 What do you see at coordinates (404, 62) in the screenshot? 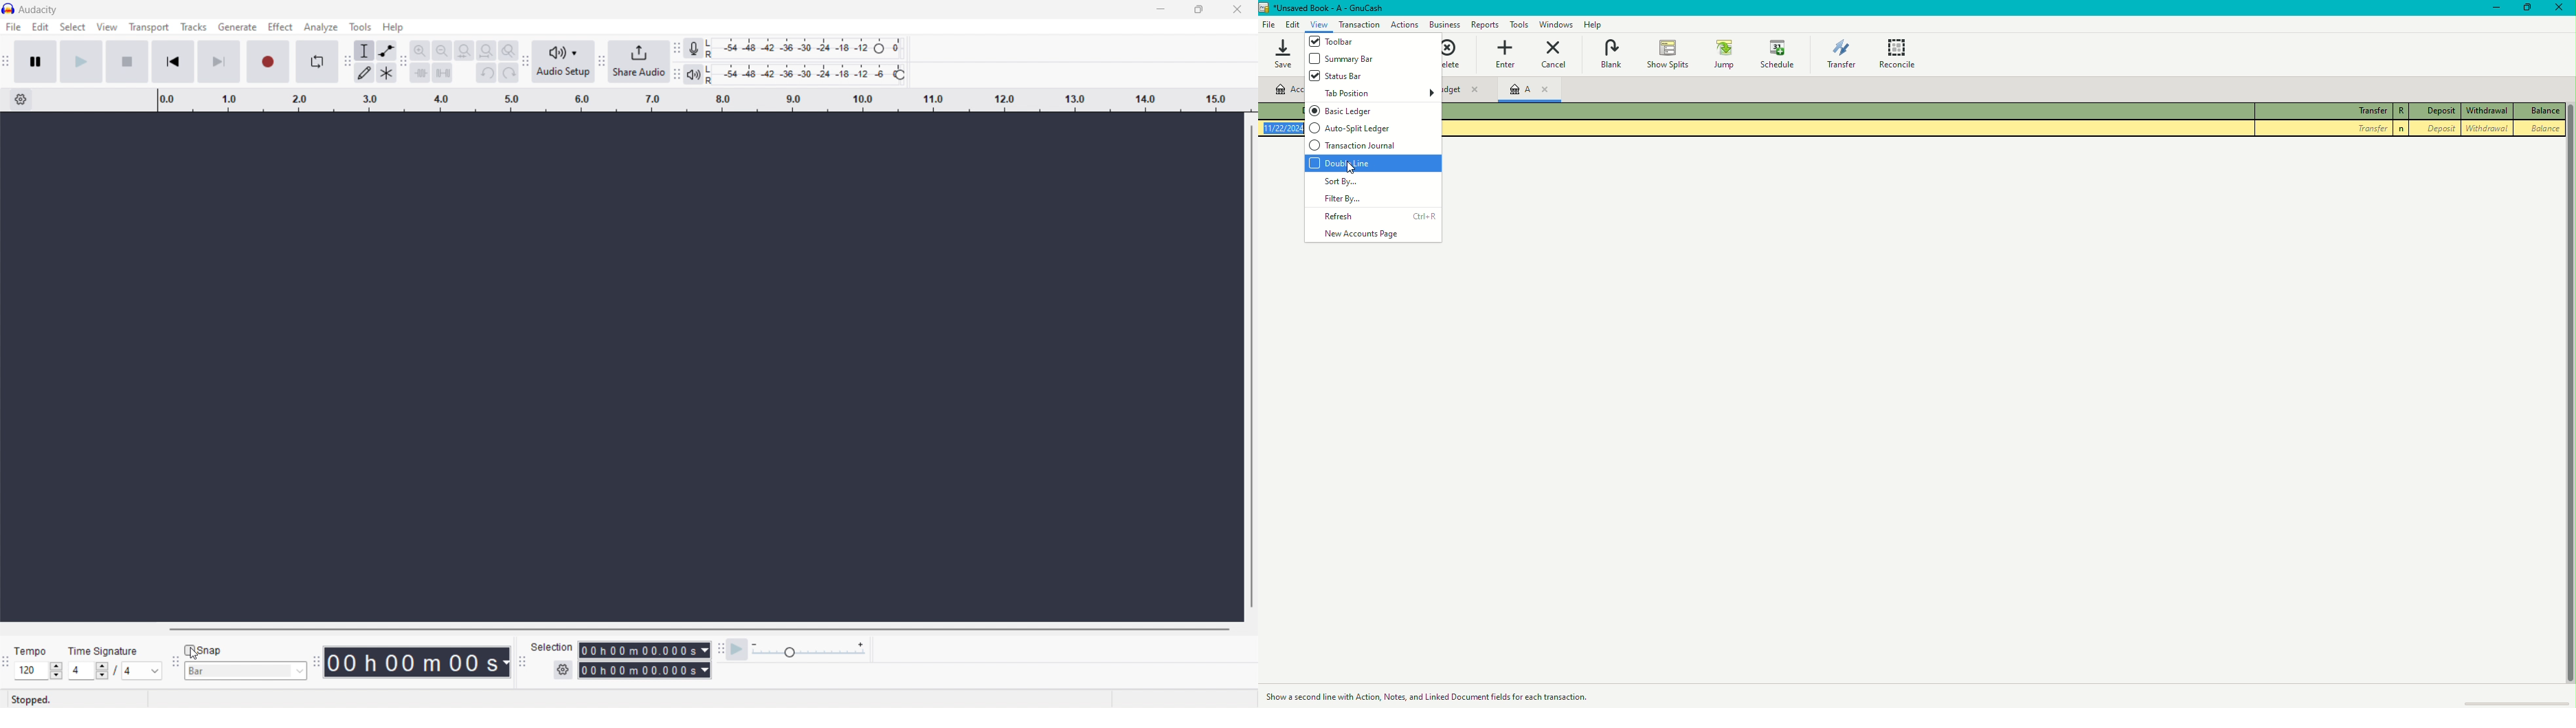
I see `audacity edit toolbar` at bounding box center [404, 62].